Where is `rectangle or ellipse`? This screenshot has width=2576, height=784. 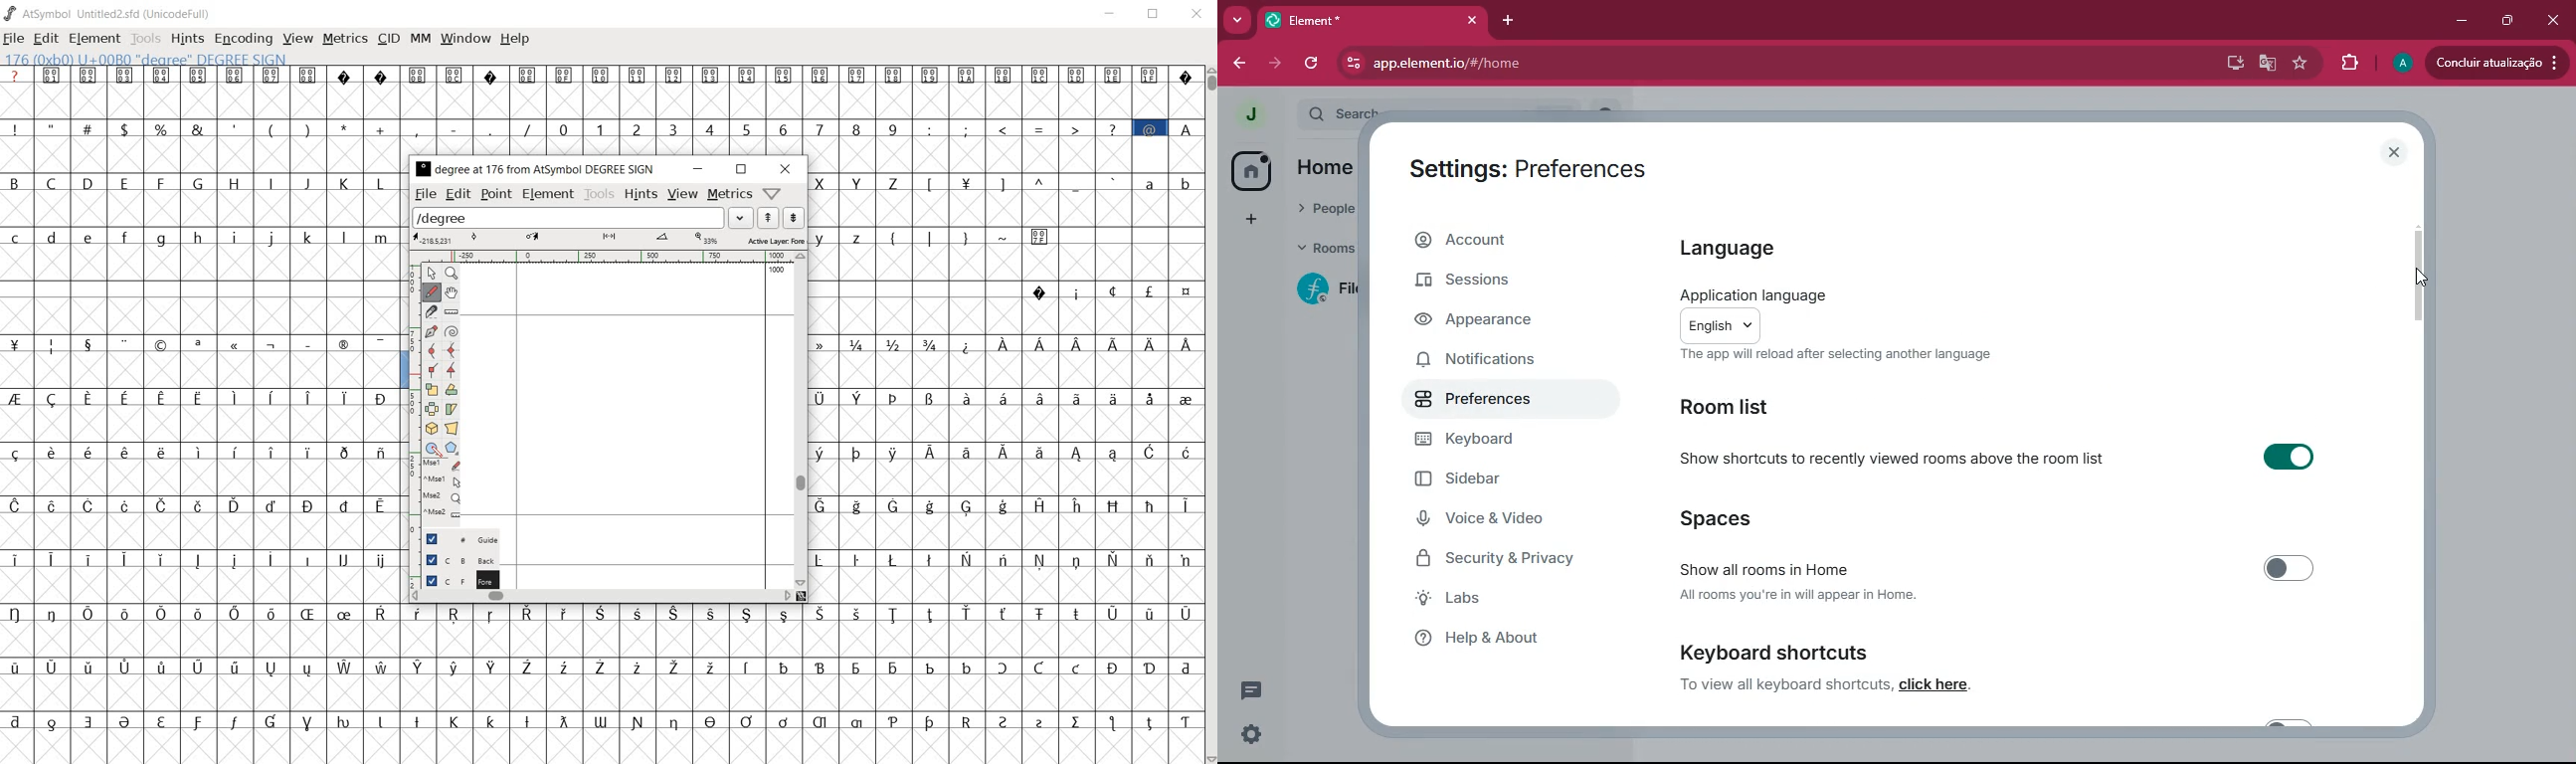
rectangle or ellipse is located at coordinates (431, 447).